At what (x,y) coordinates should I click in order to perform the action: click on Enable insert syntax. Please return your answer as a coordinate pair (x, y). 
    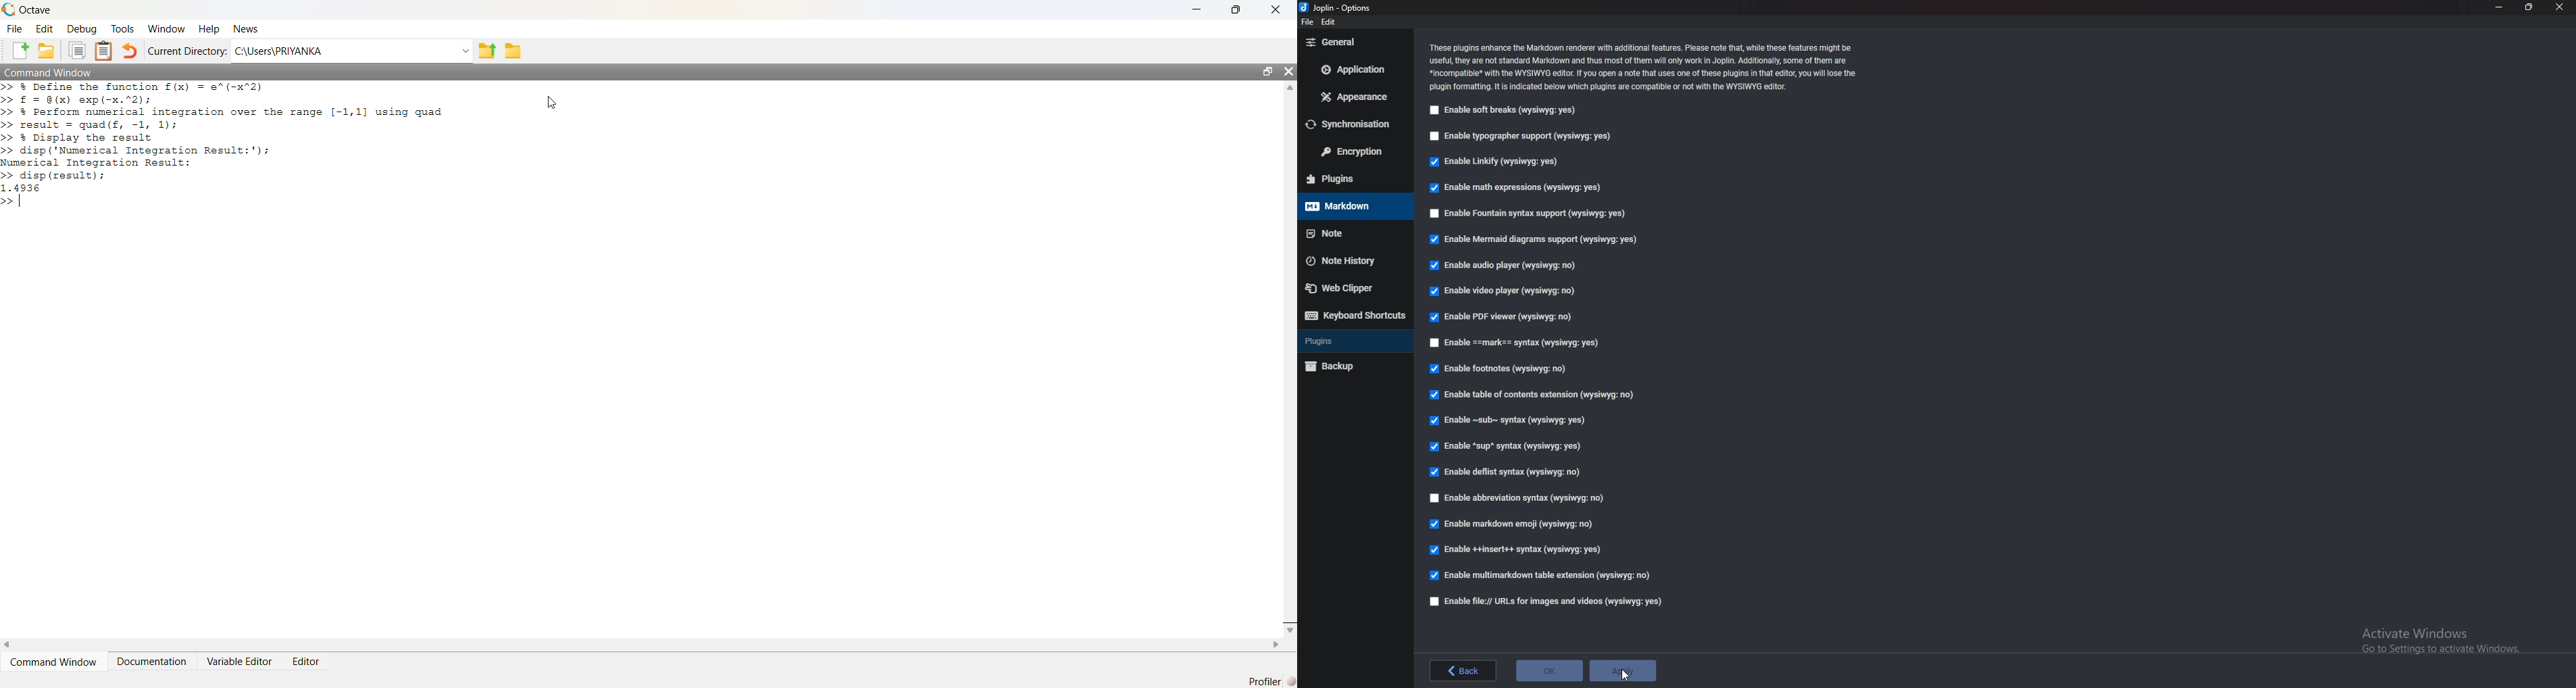
    Looking at the image, I should click on (1518, 549).